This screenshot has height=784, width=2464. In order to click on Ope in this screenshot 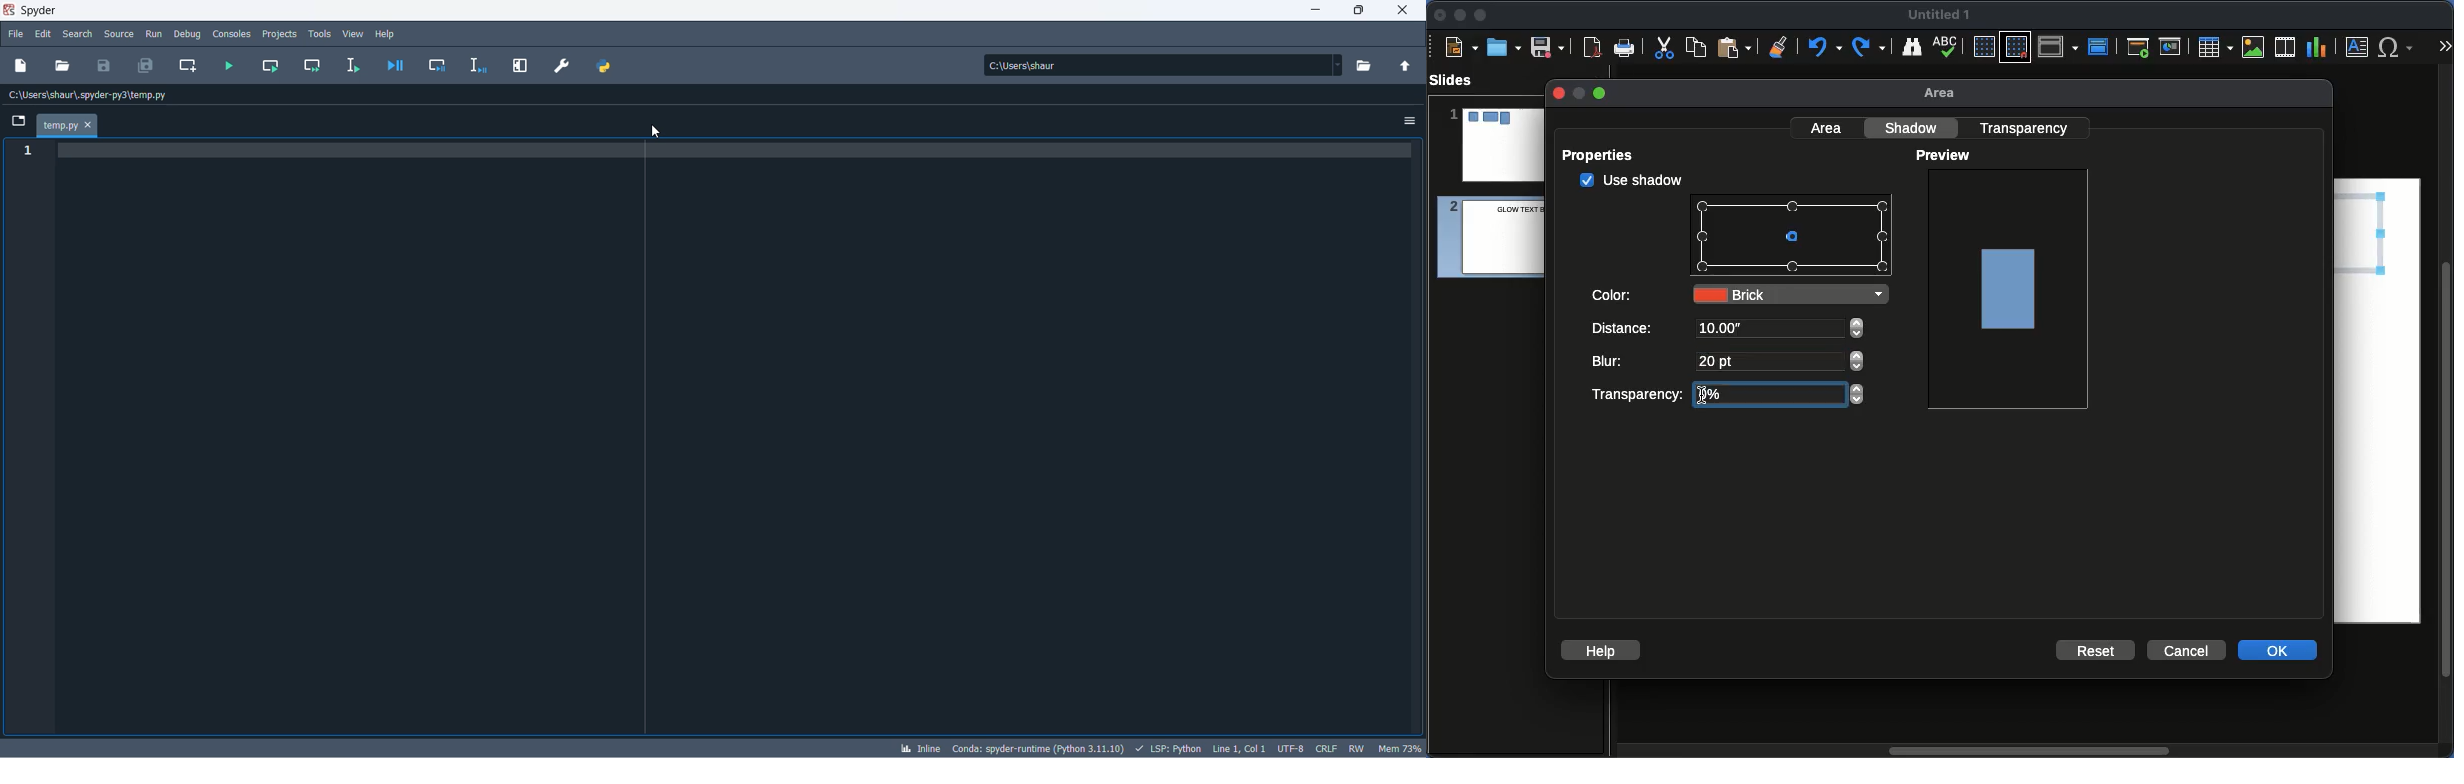, I will do `click(1504, 46)`.